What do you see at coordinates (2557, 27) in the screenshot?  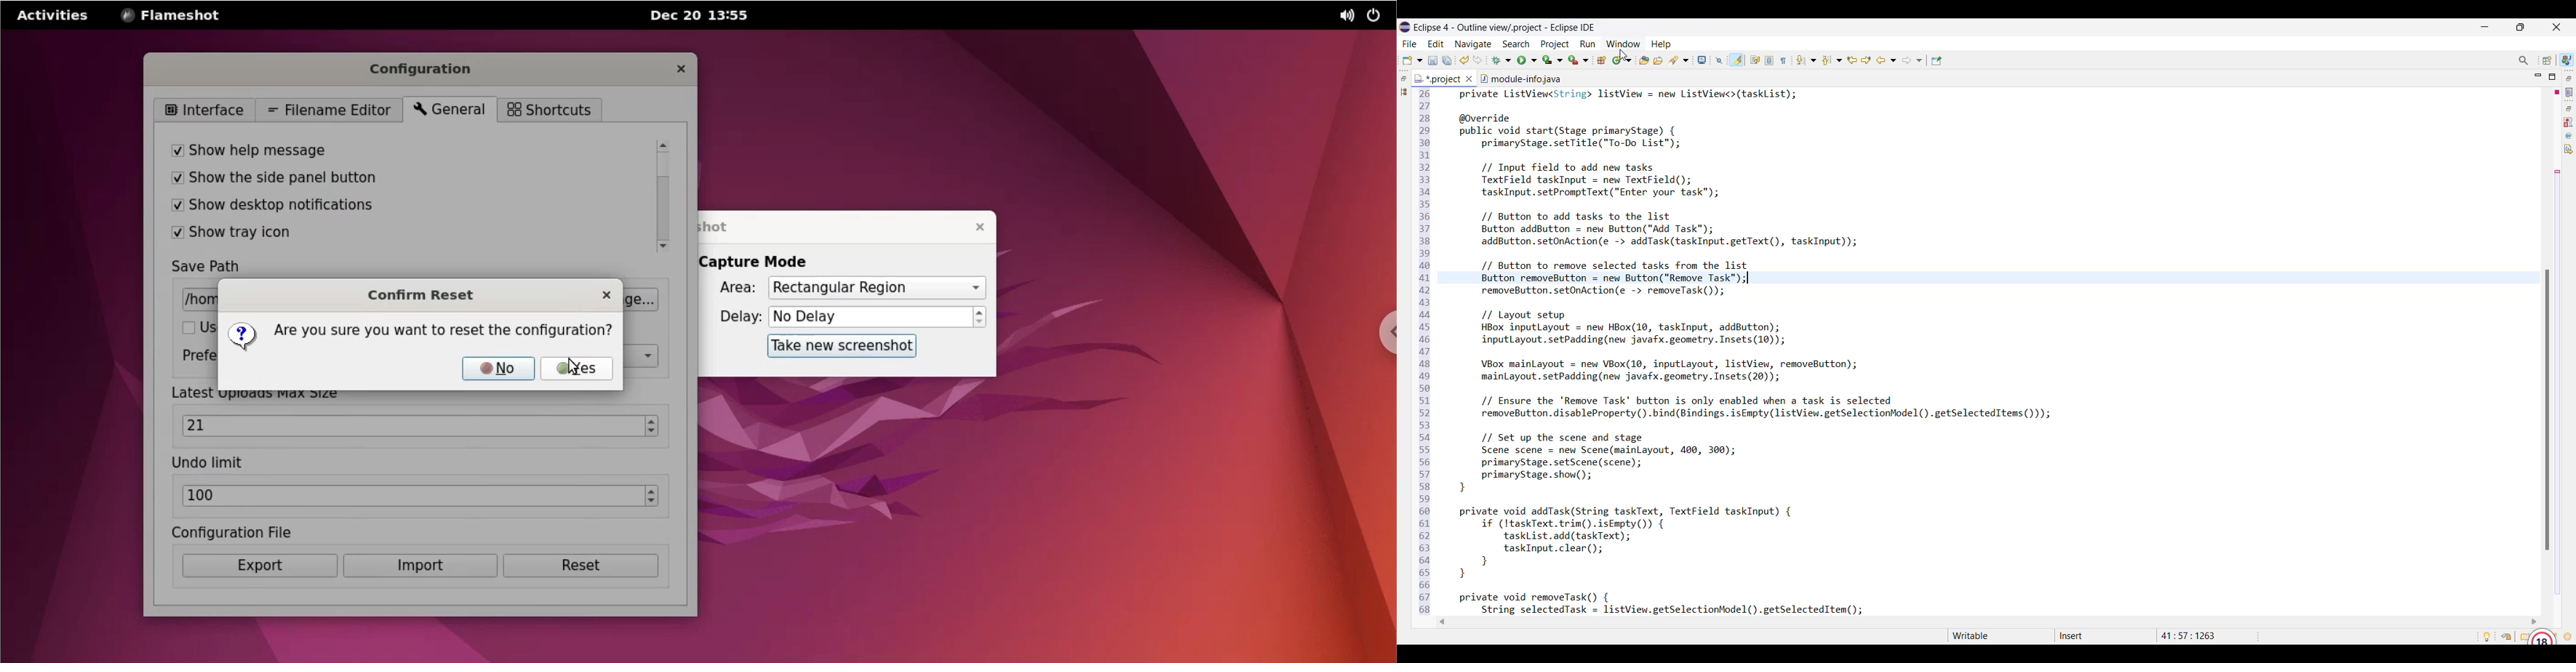 I see `Close interface` at bounding box center [2557, 27].